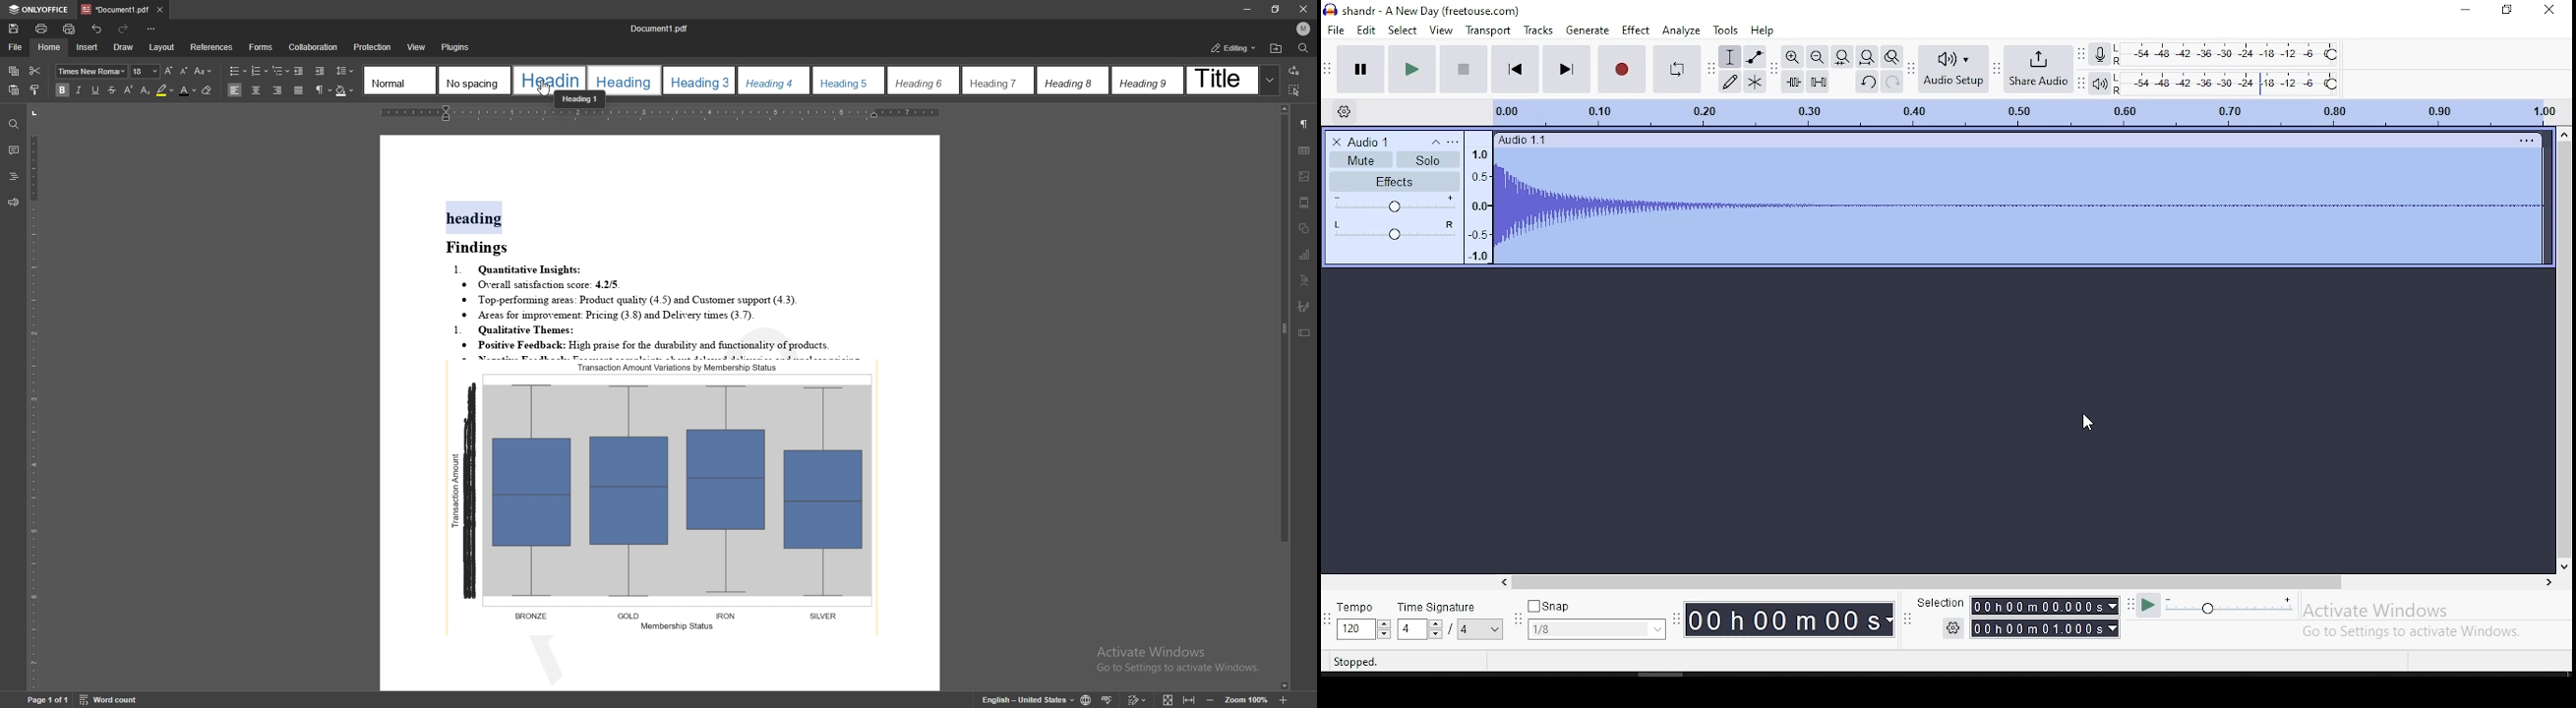 Image resolution: width=2576 pixels, height=728 pixels. I want to click on horizontal scale, so click(669, 115).